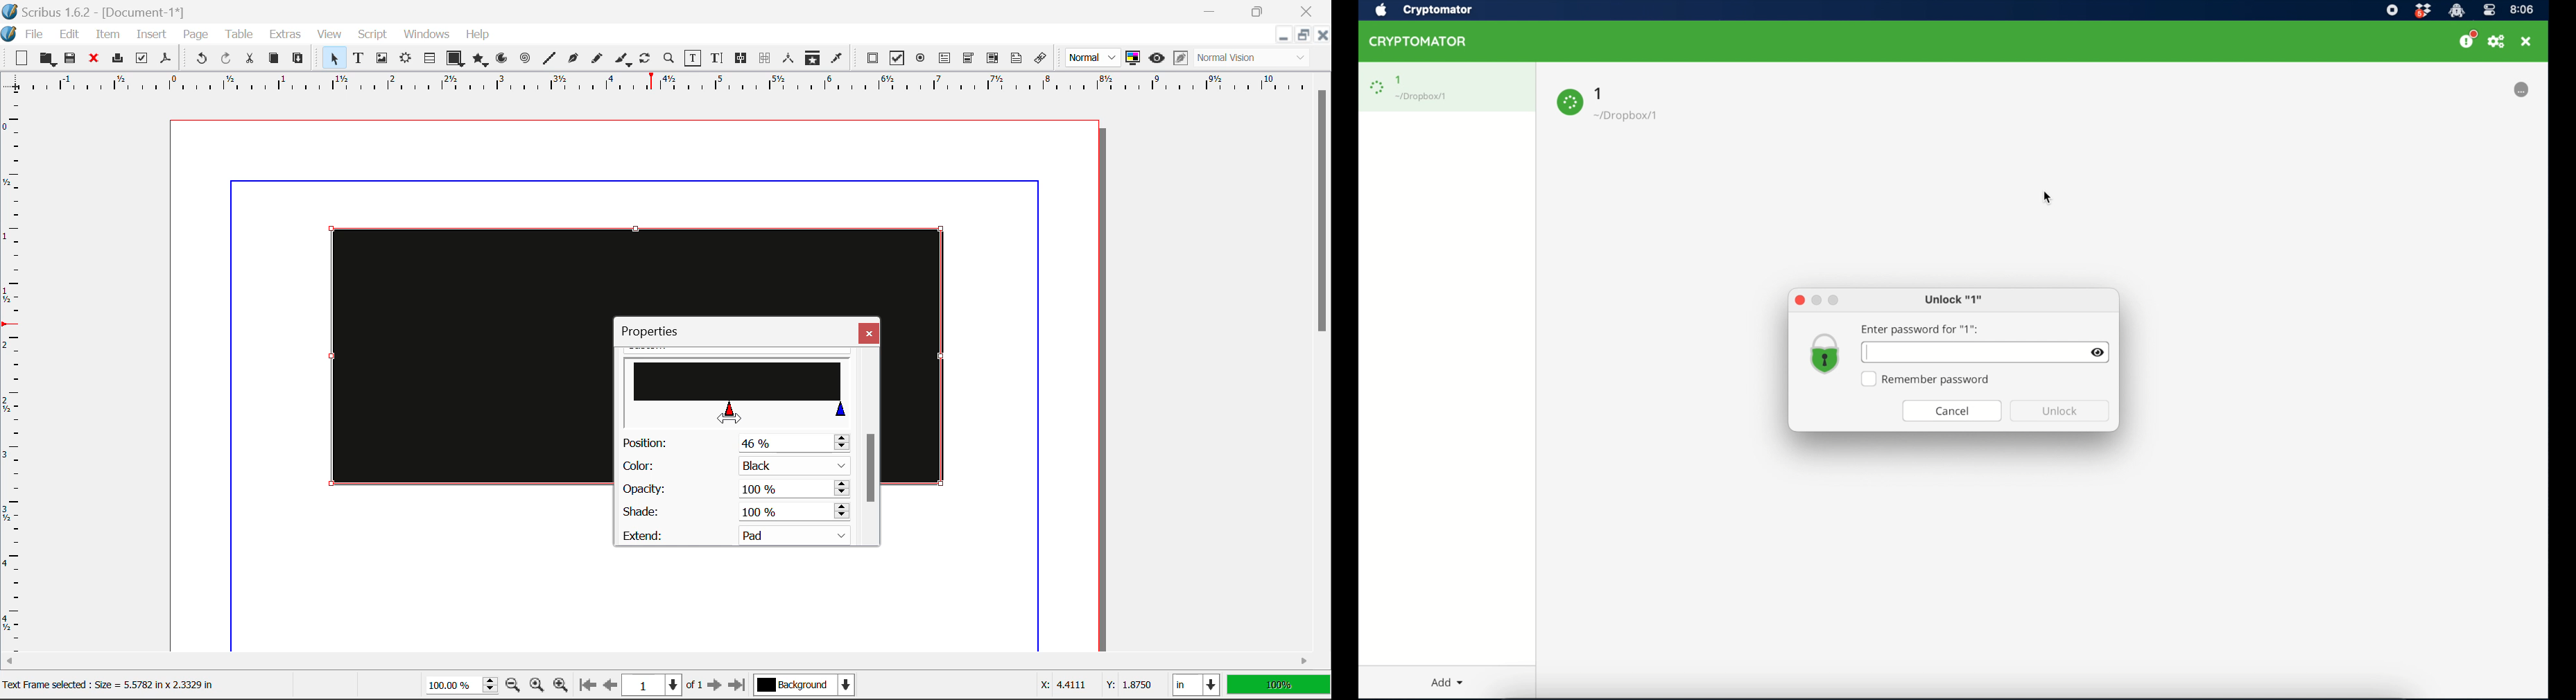 This screenshot has width=2576, height=700. What do you see at coordinates (920, 60) in the screenshot?
I see `PDF Radio Button` at bounding box center [920, 60].